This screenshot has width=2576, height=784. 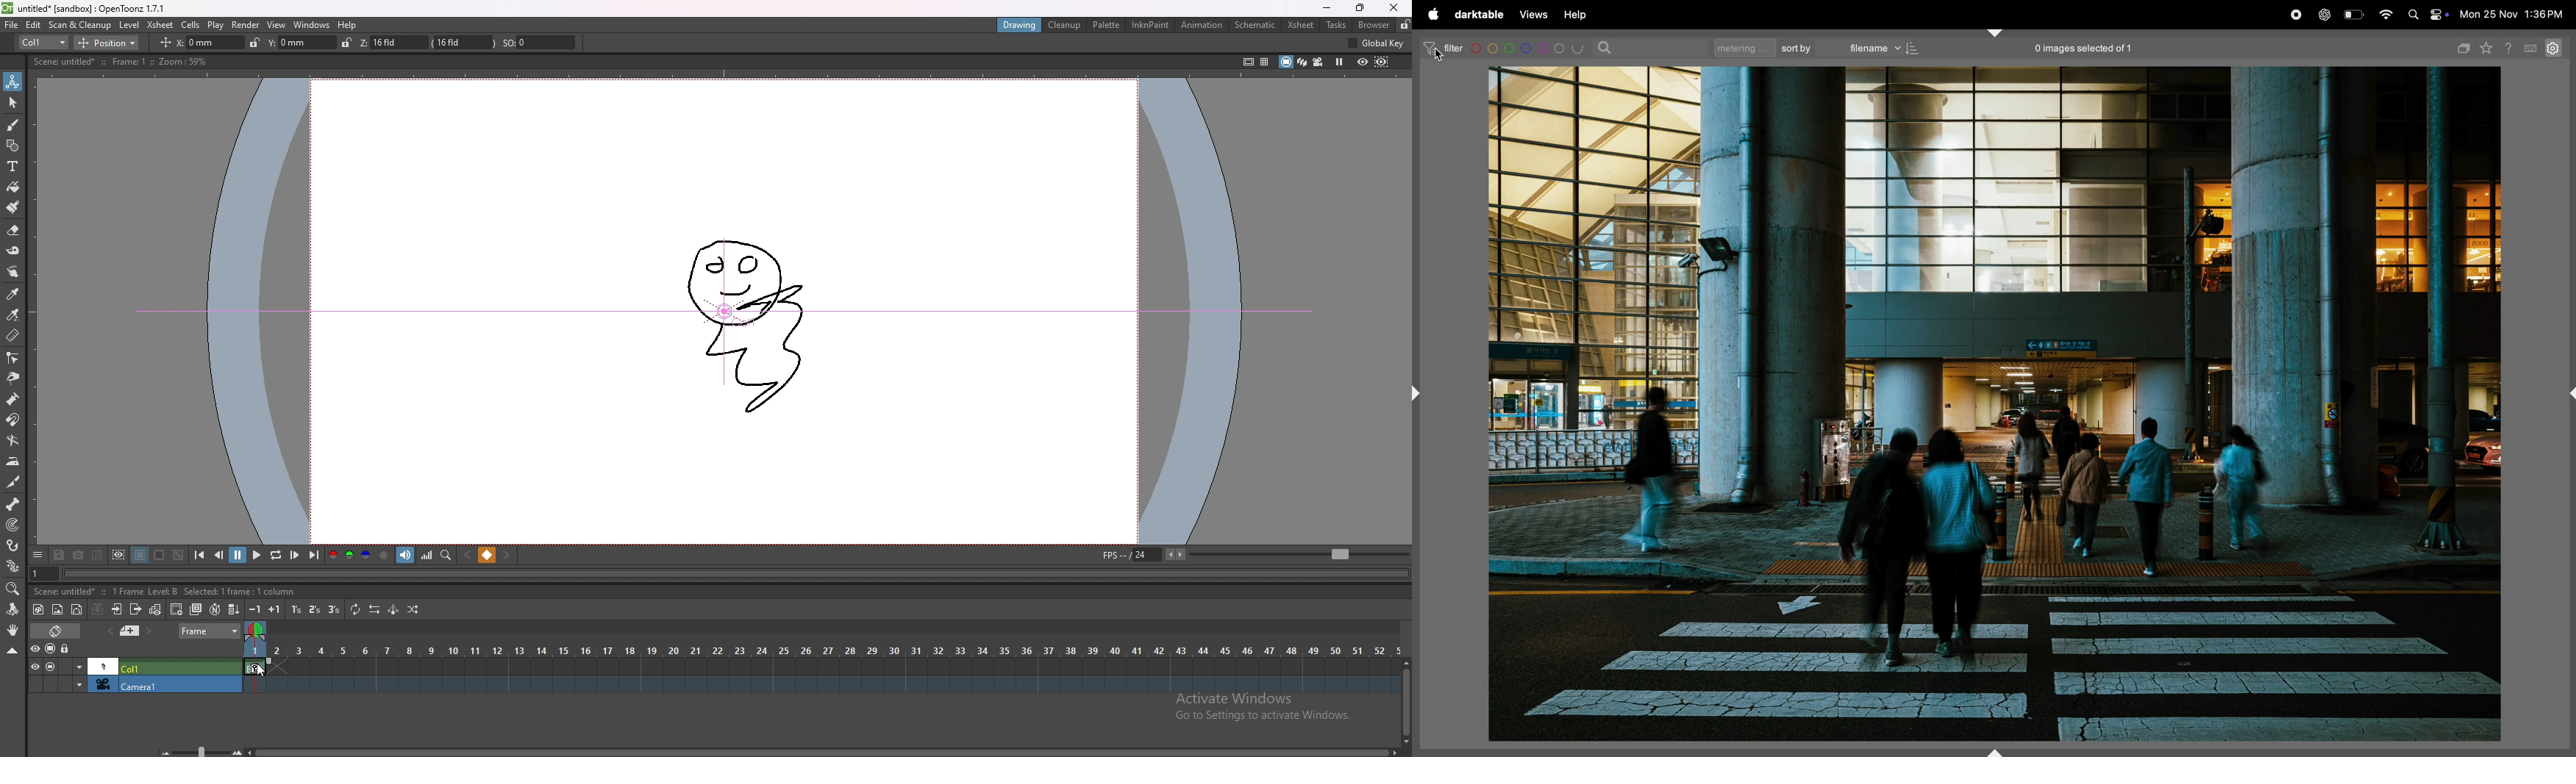 What do you see at coordinates (14, 545) in the screenshot?
I see `hook` at bounding box center [14, 545].